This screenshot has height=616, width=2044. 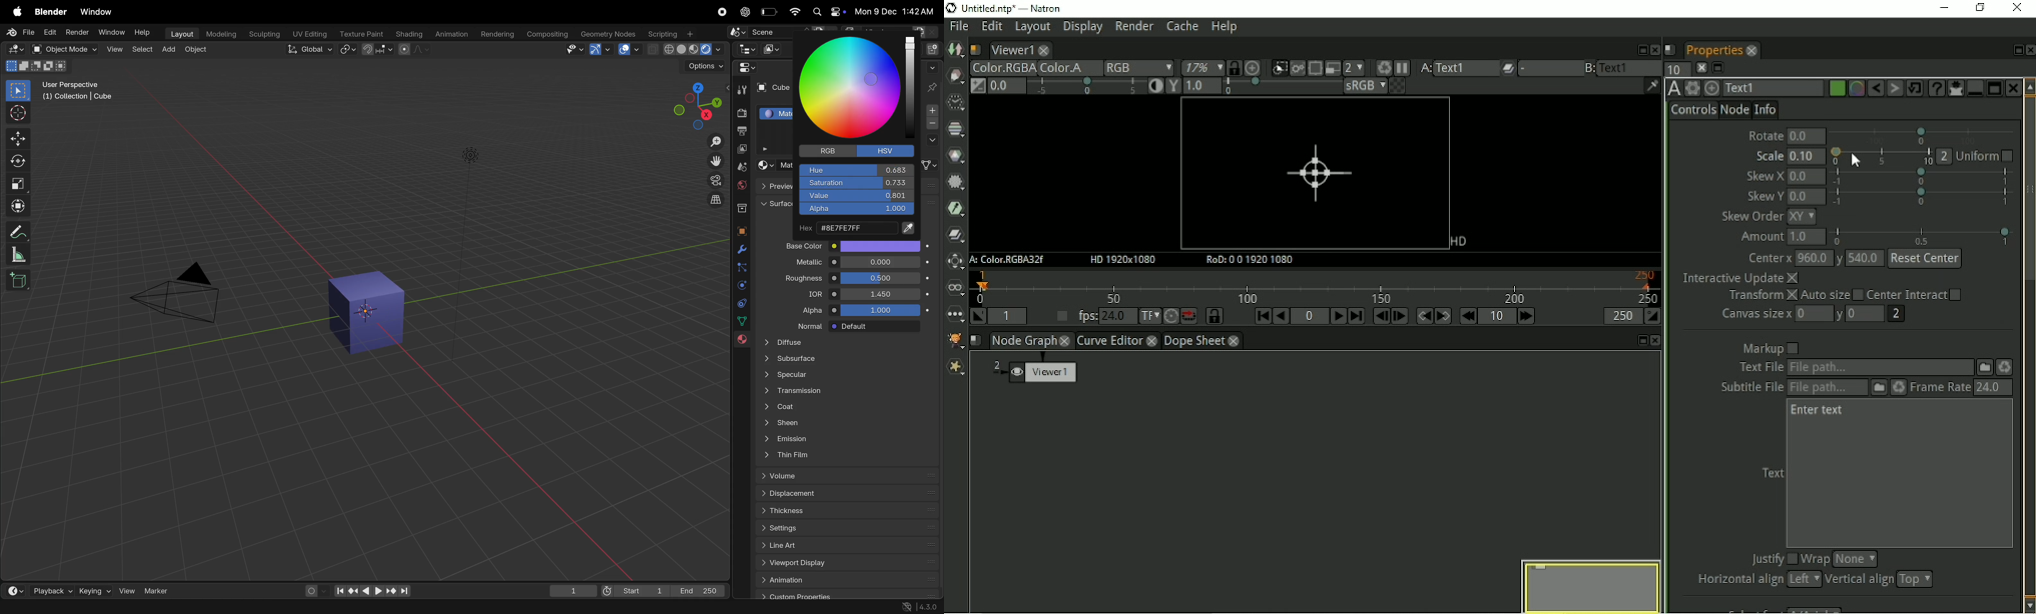 I want to click on render, so click(x=77, y=31).